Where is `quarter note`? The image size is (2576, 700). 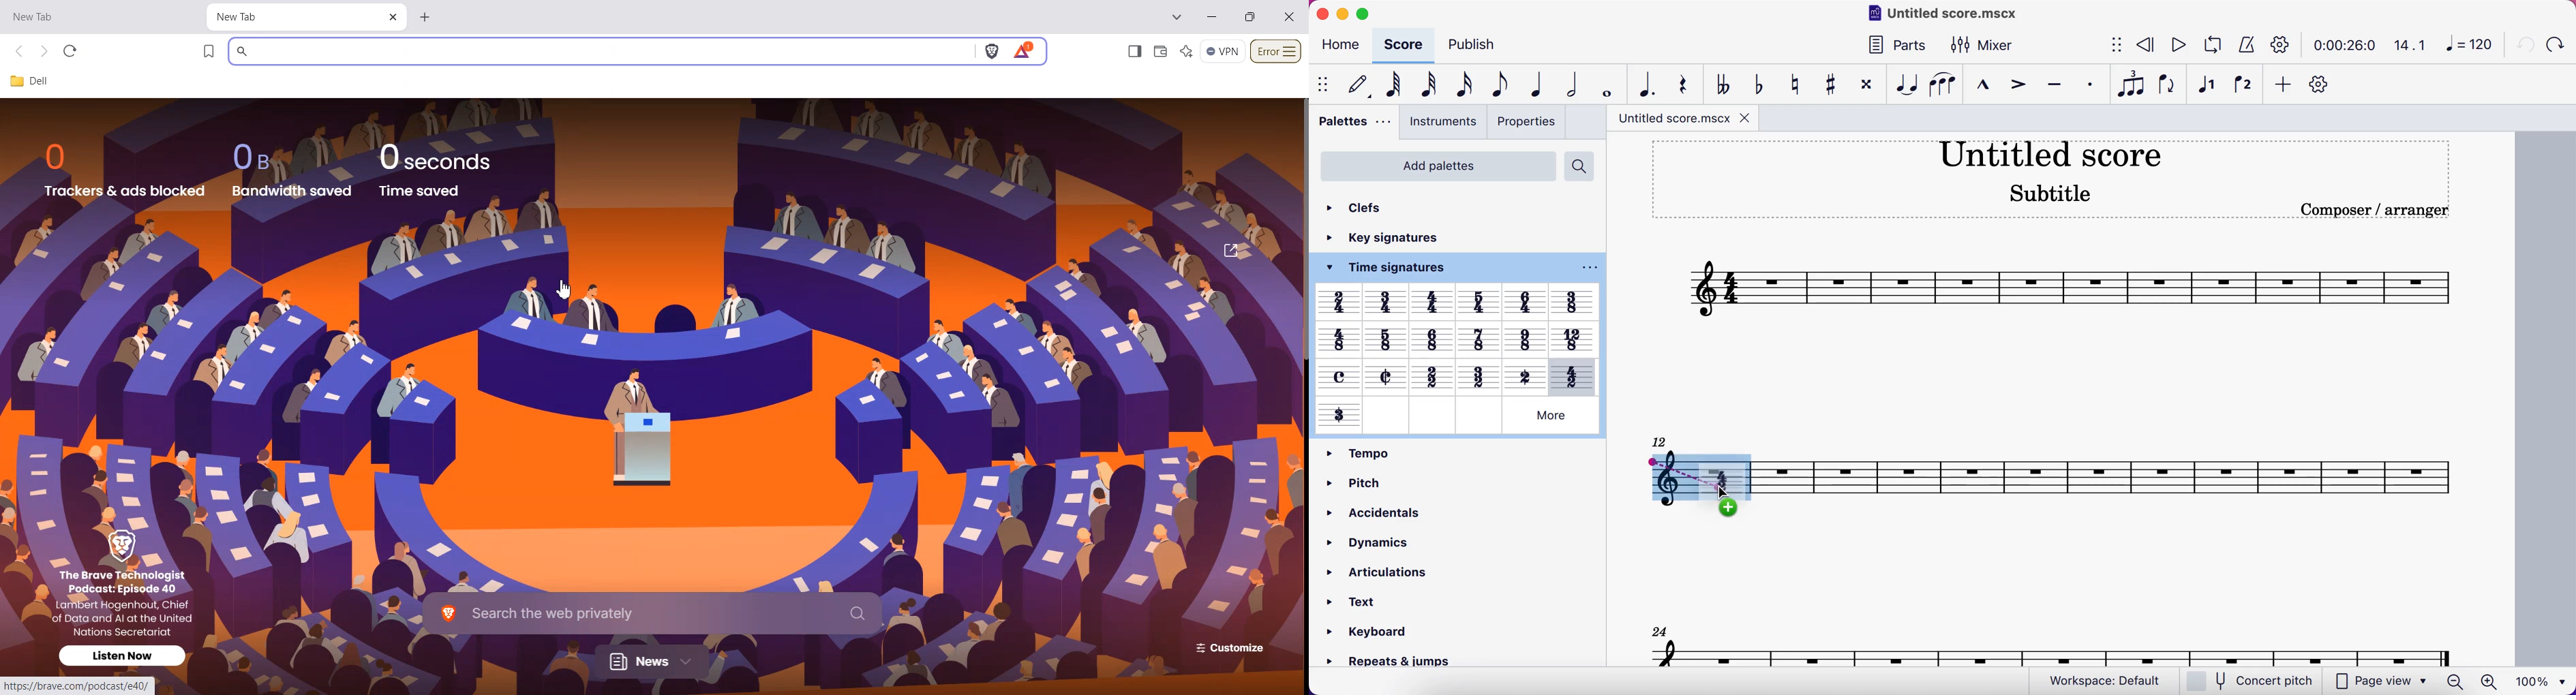
quarter note is located at coordinates (1532, 84).